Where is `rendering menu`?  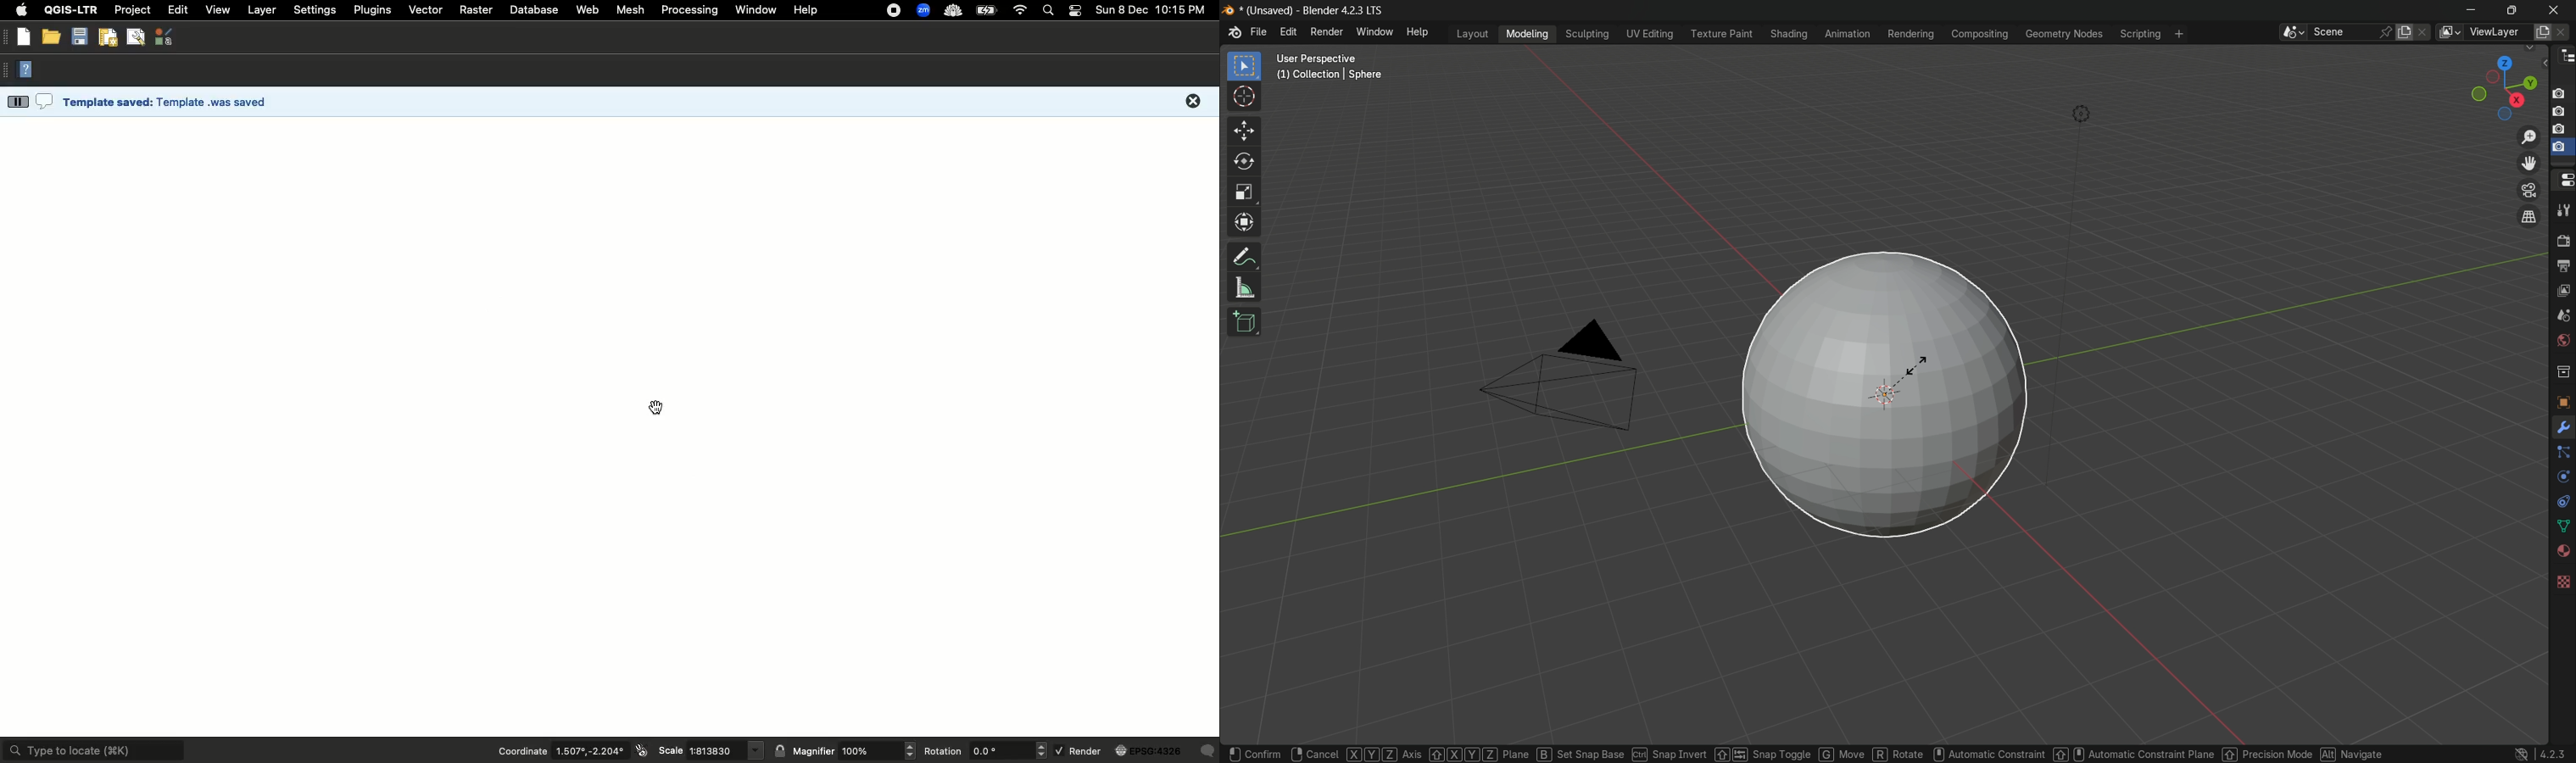
rendering menu is located at coordinates (1912, 34).